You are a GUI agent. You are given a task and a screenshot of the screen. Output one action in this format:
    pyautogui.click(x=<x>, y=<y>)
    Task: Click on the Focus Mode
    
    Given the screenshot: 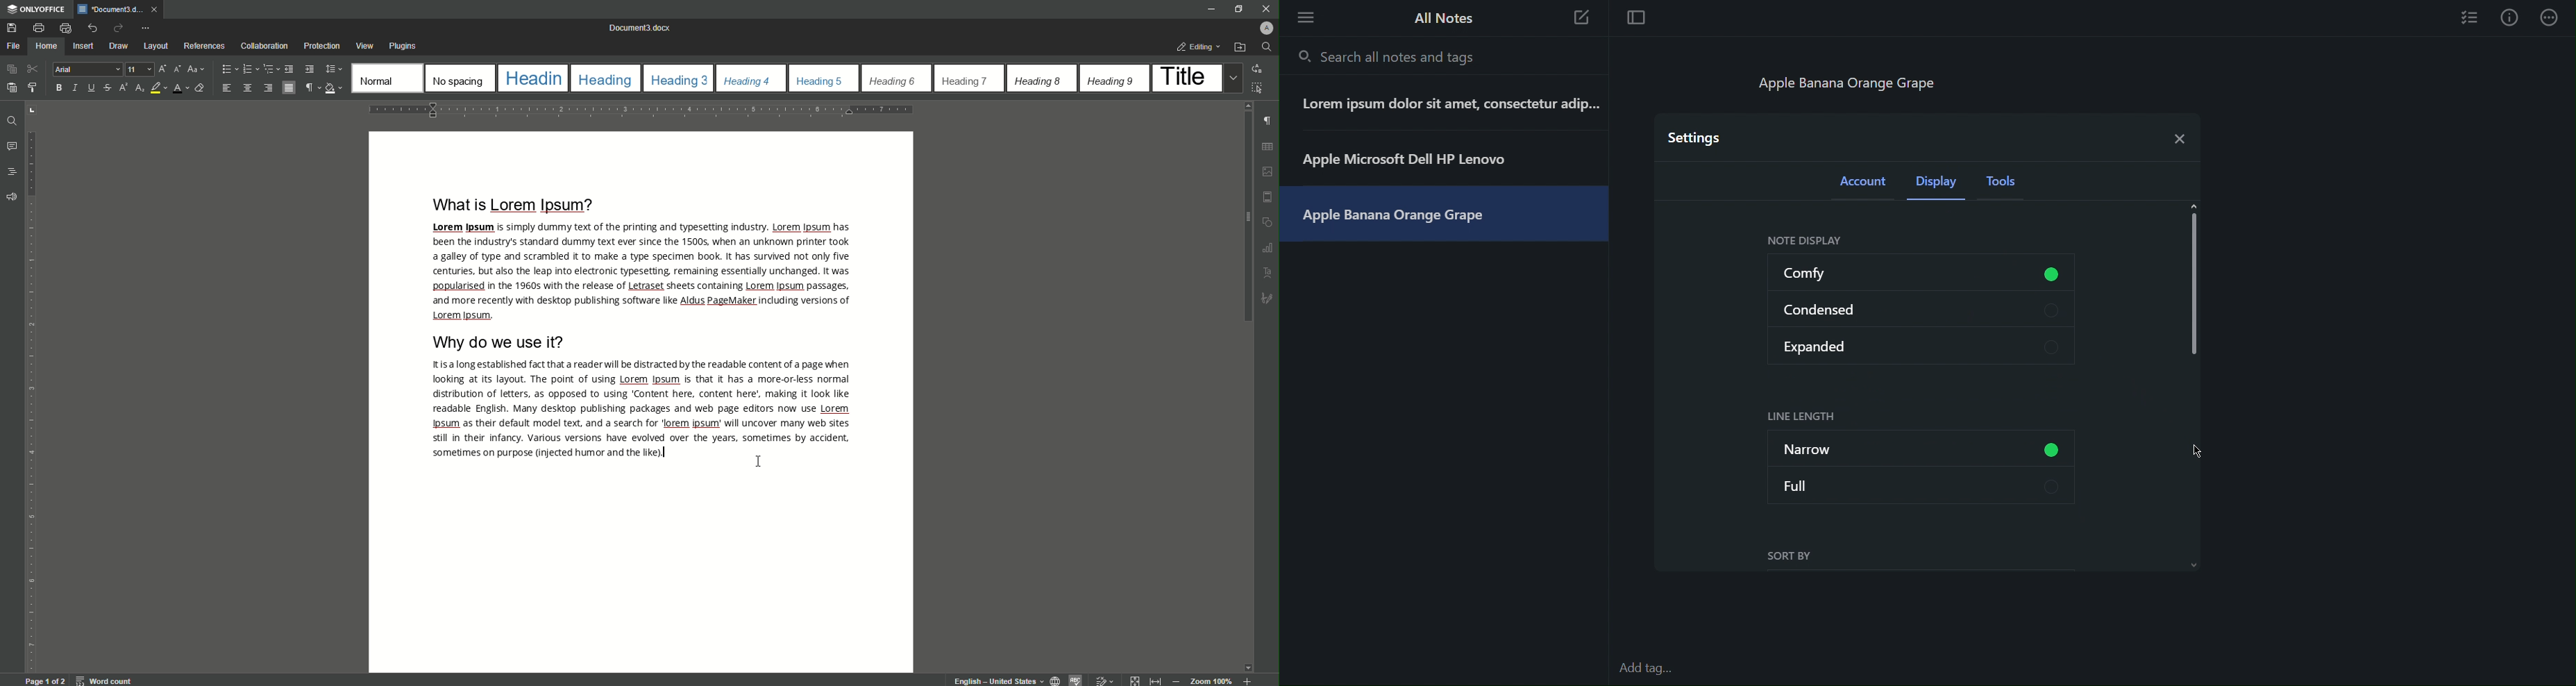 What is the action you would take?
    pyautogui.click(x=1635, y=19)
    